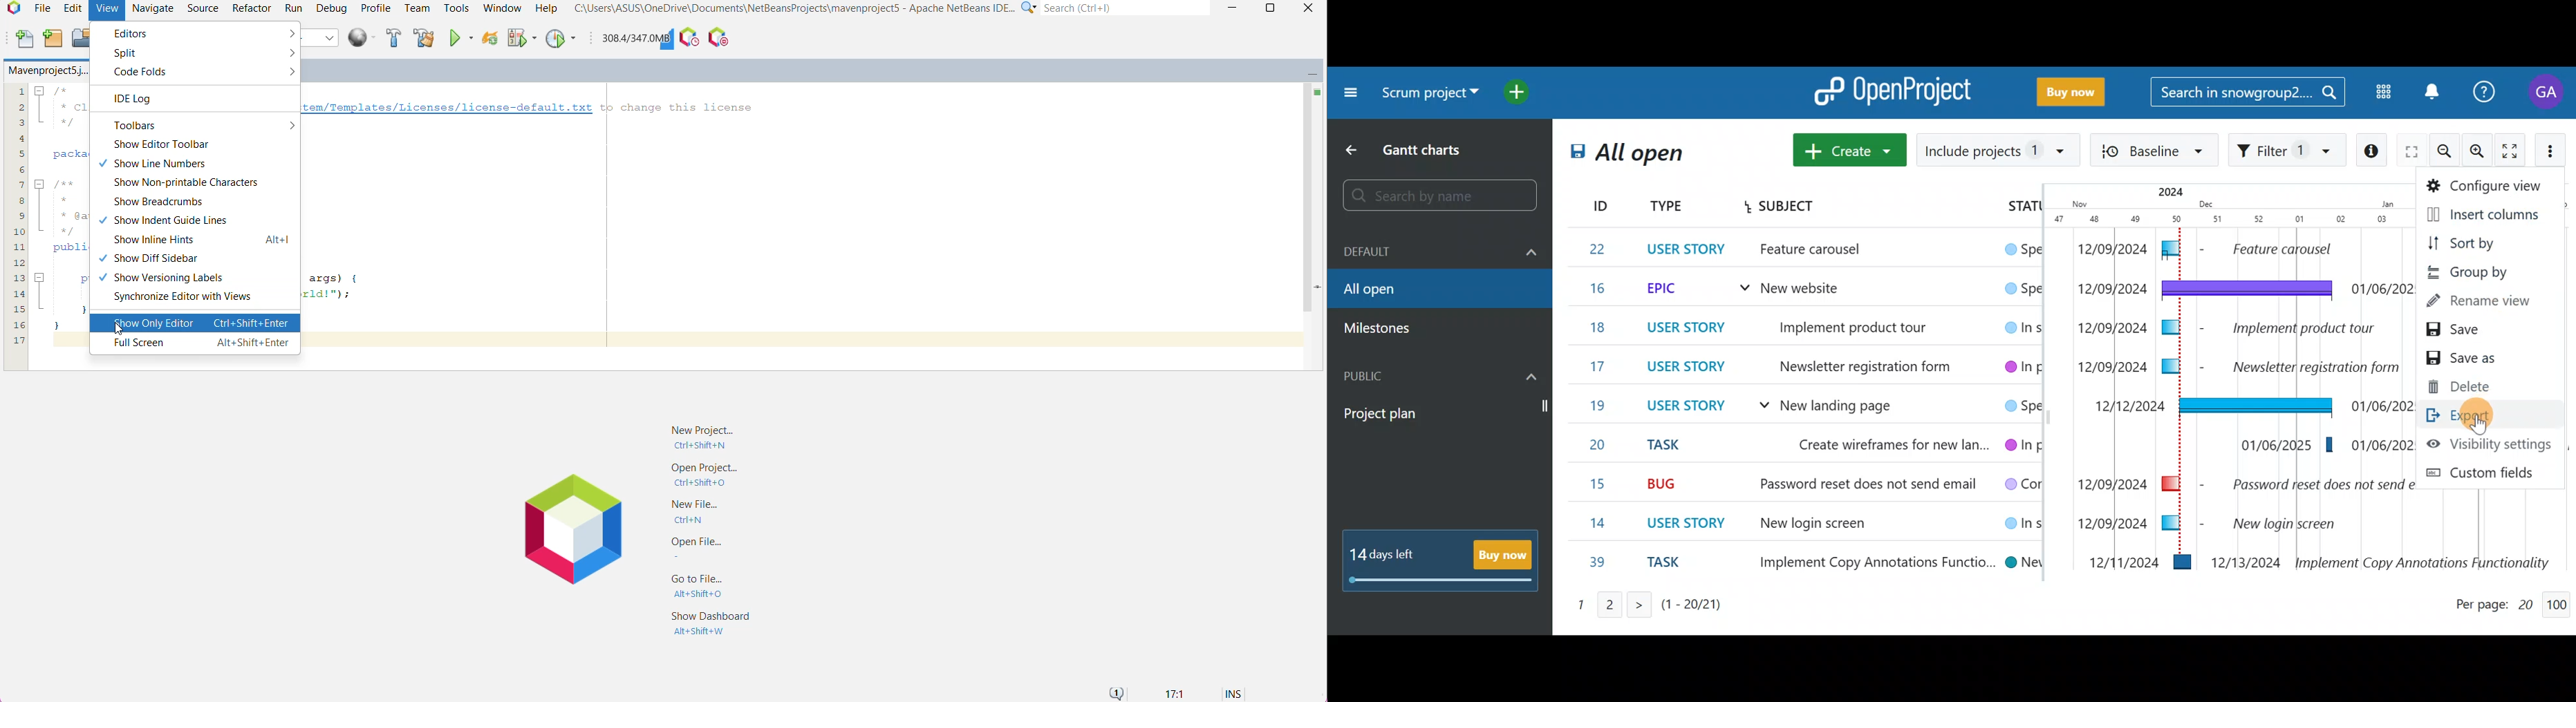  What do you see at coordinates (1693, 523) in the screenshot?
I see `USER STORY` at bounding box center [1693, 523].